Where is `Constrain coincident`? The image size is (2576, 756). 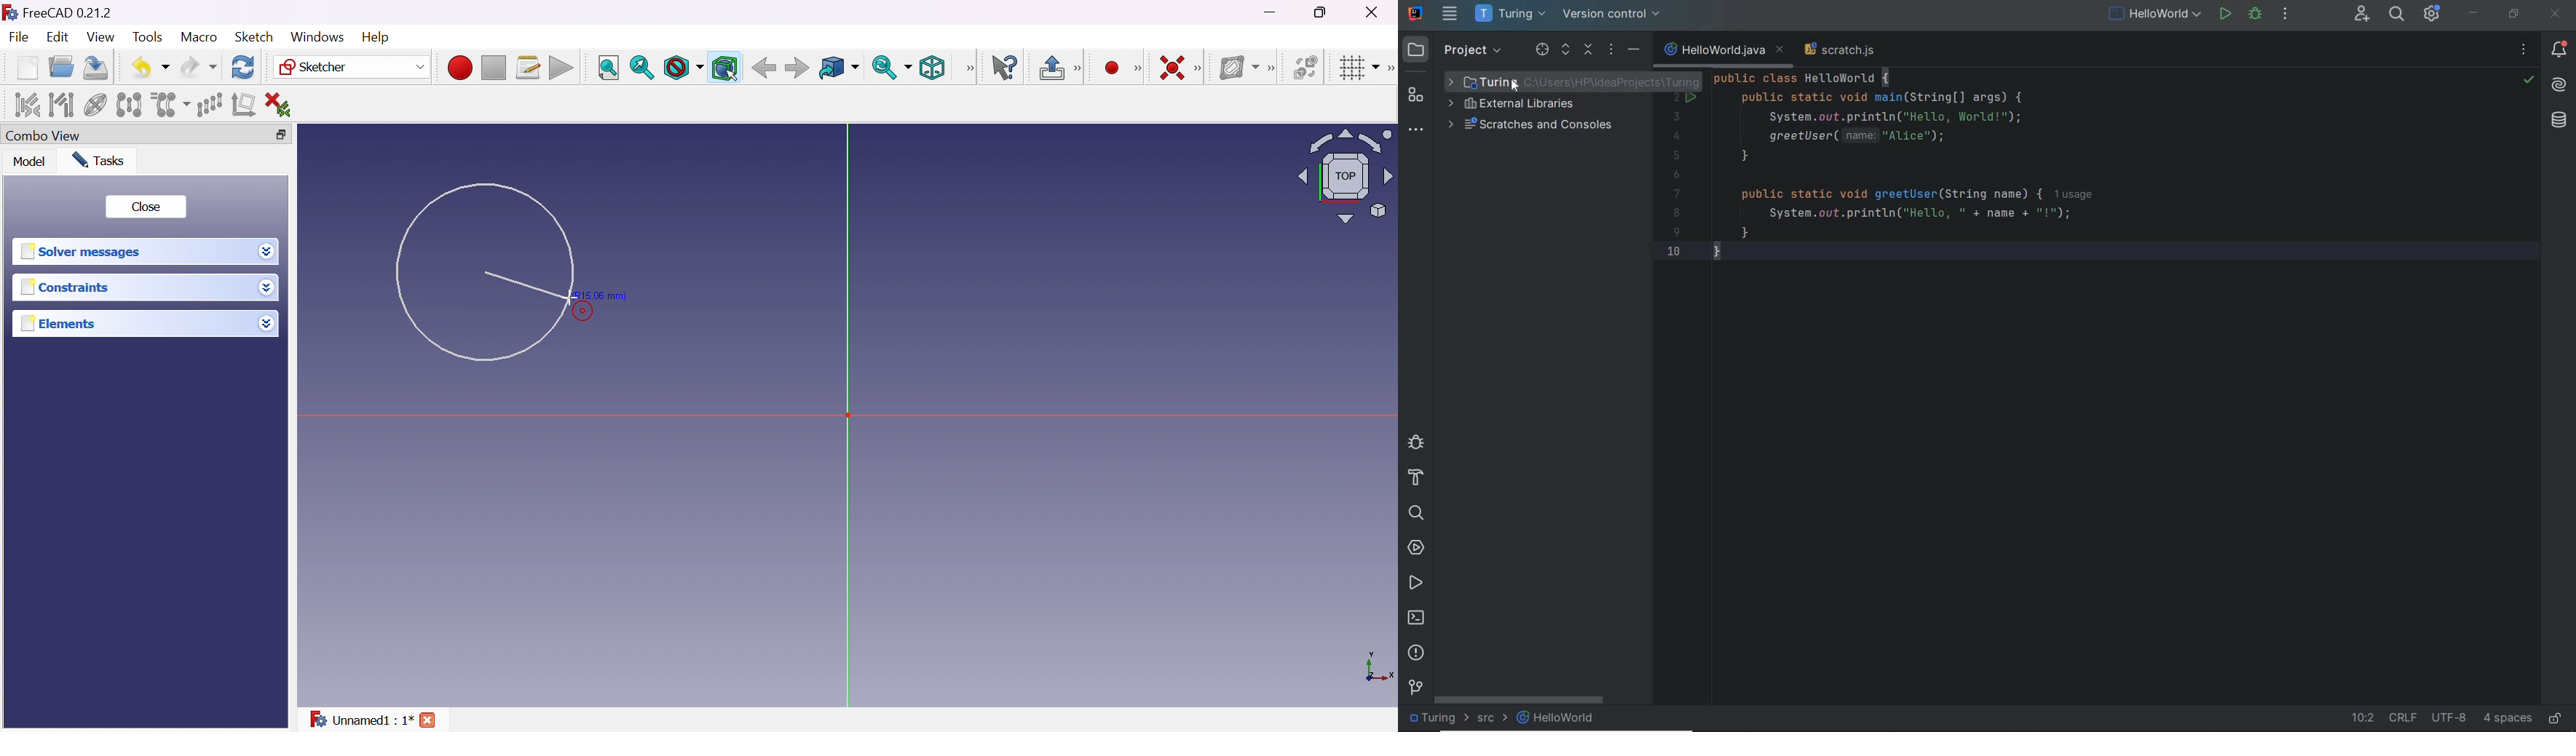
Constrain coincident is located at coordinates (1171, 68).